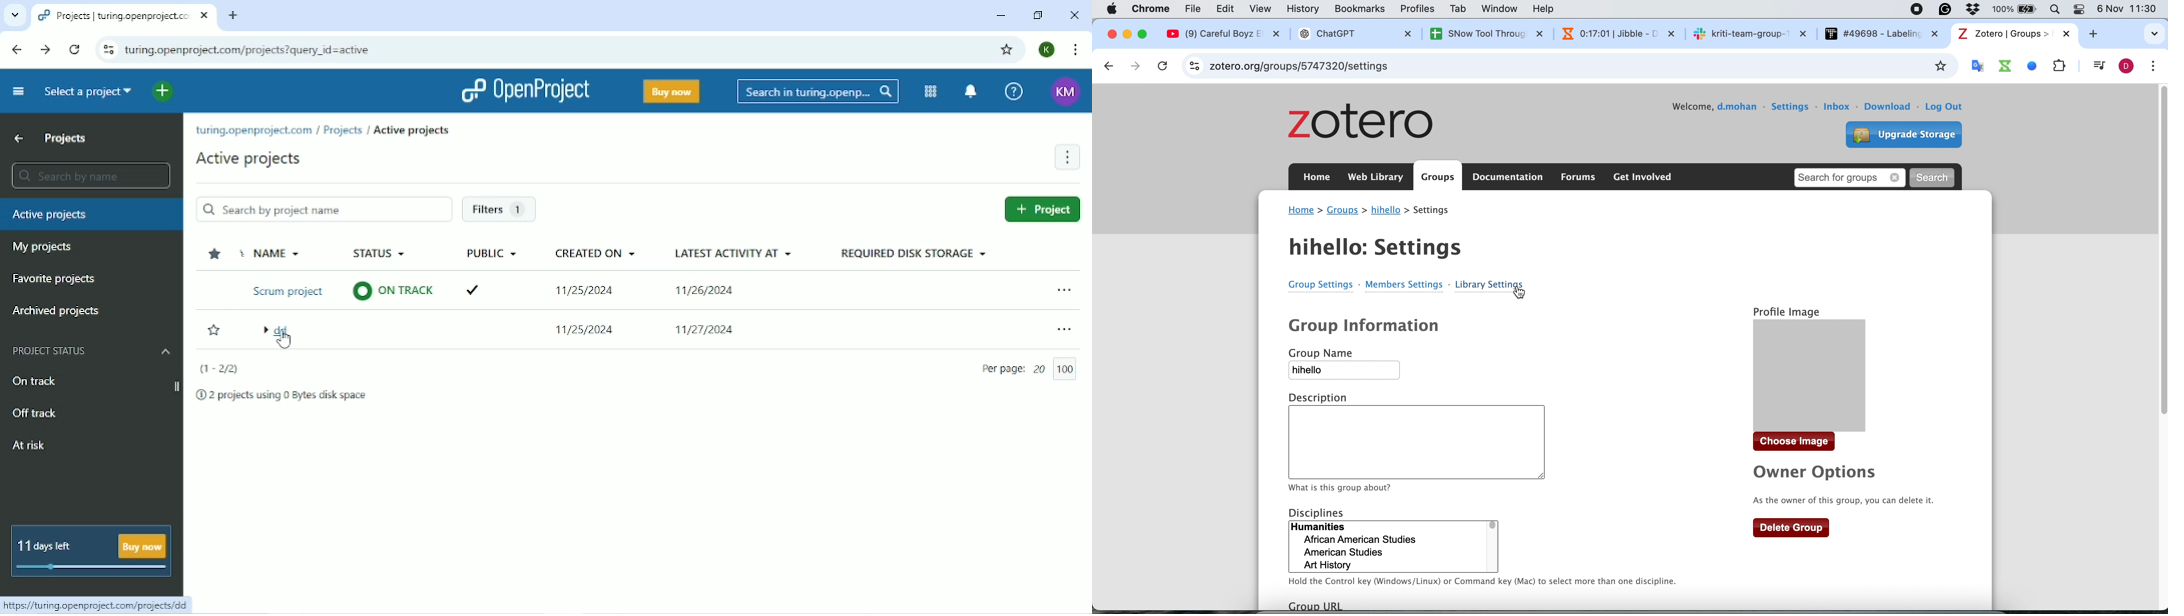 The width and height of the screenshot is (2184, 616). What do you see at coordinates (672, 91) in the screenshot?
I see `Buy now` at bounding box center [672, 91].